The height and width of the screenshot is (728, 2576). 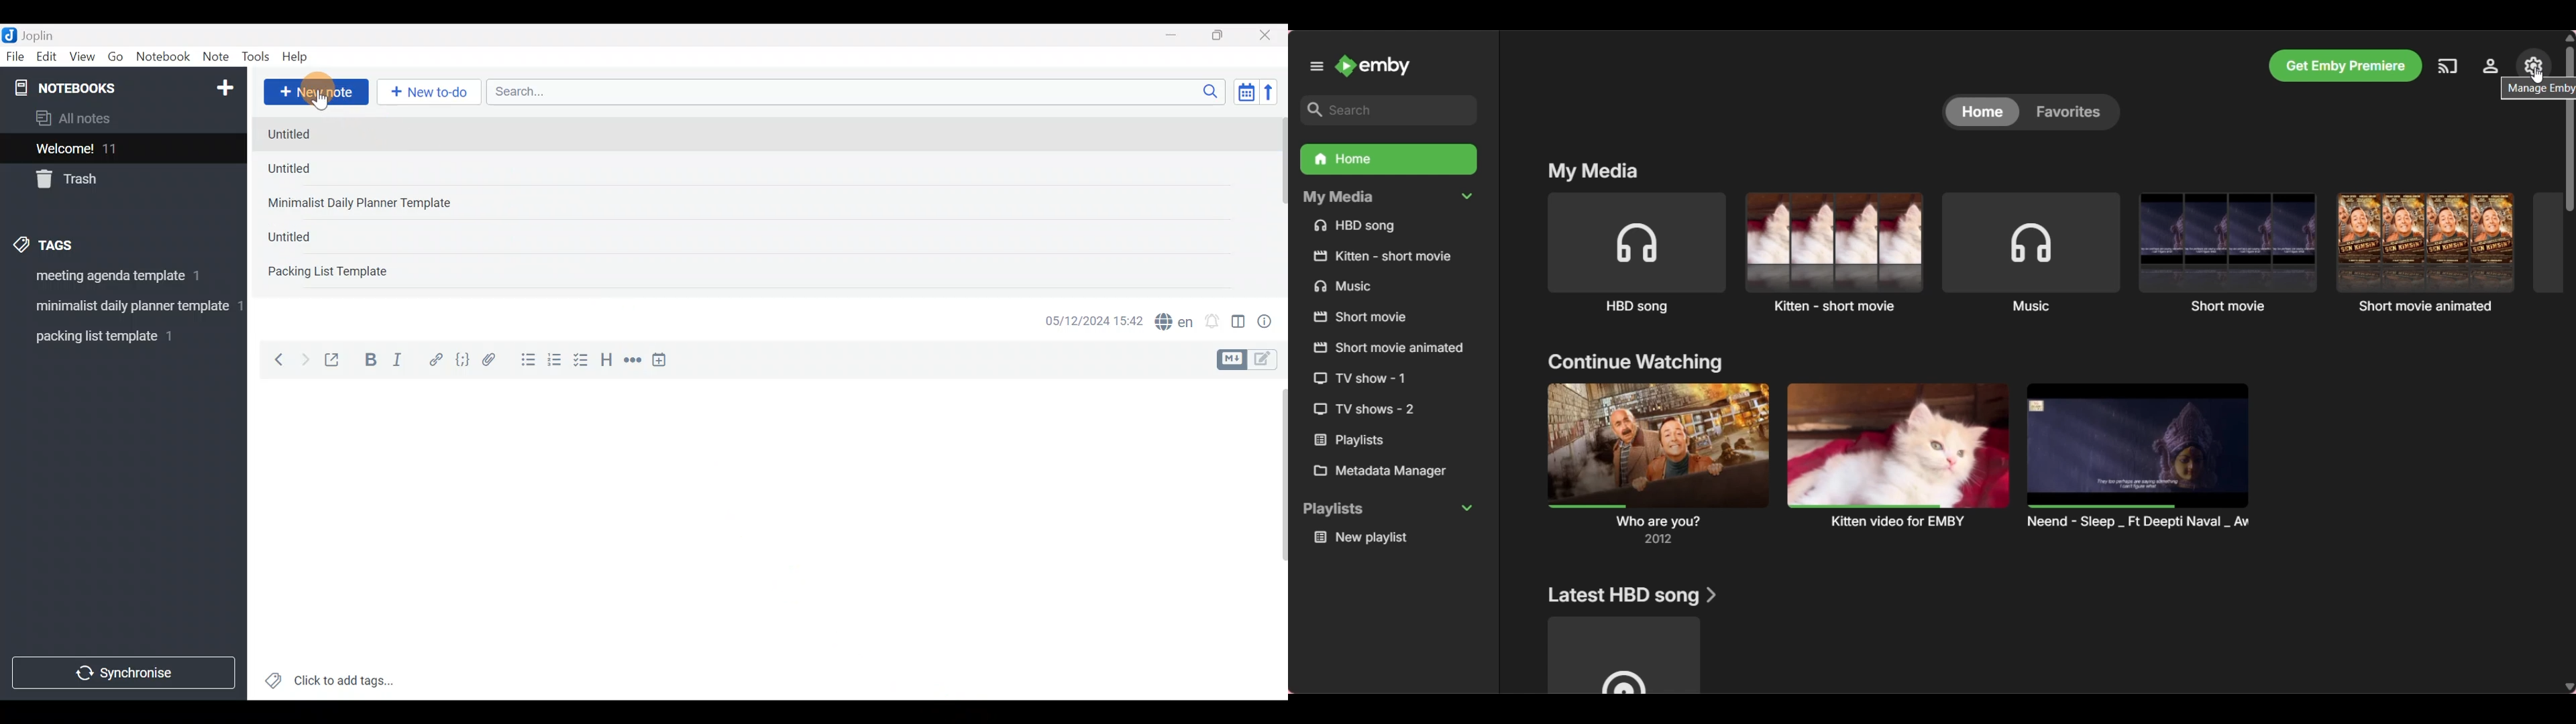 What do you see at coordinates (313, 135) in the screenshot?
I see `Untitled` at bounding box center [313, 135].